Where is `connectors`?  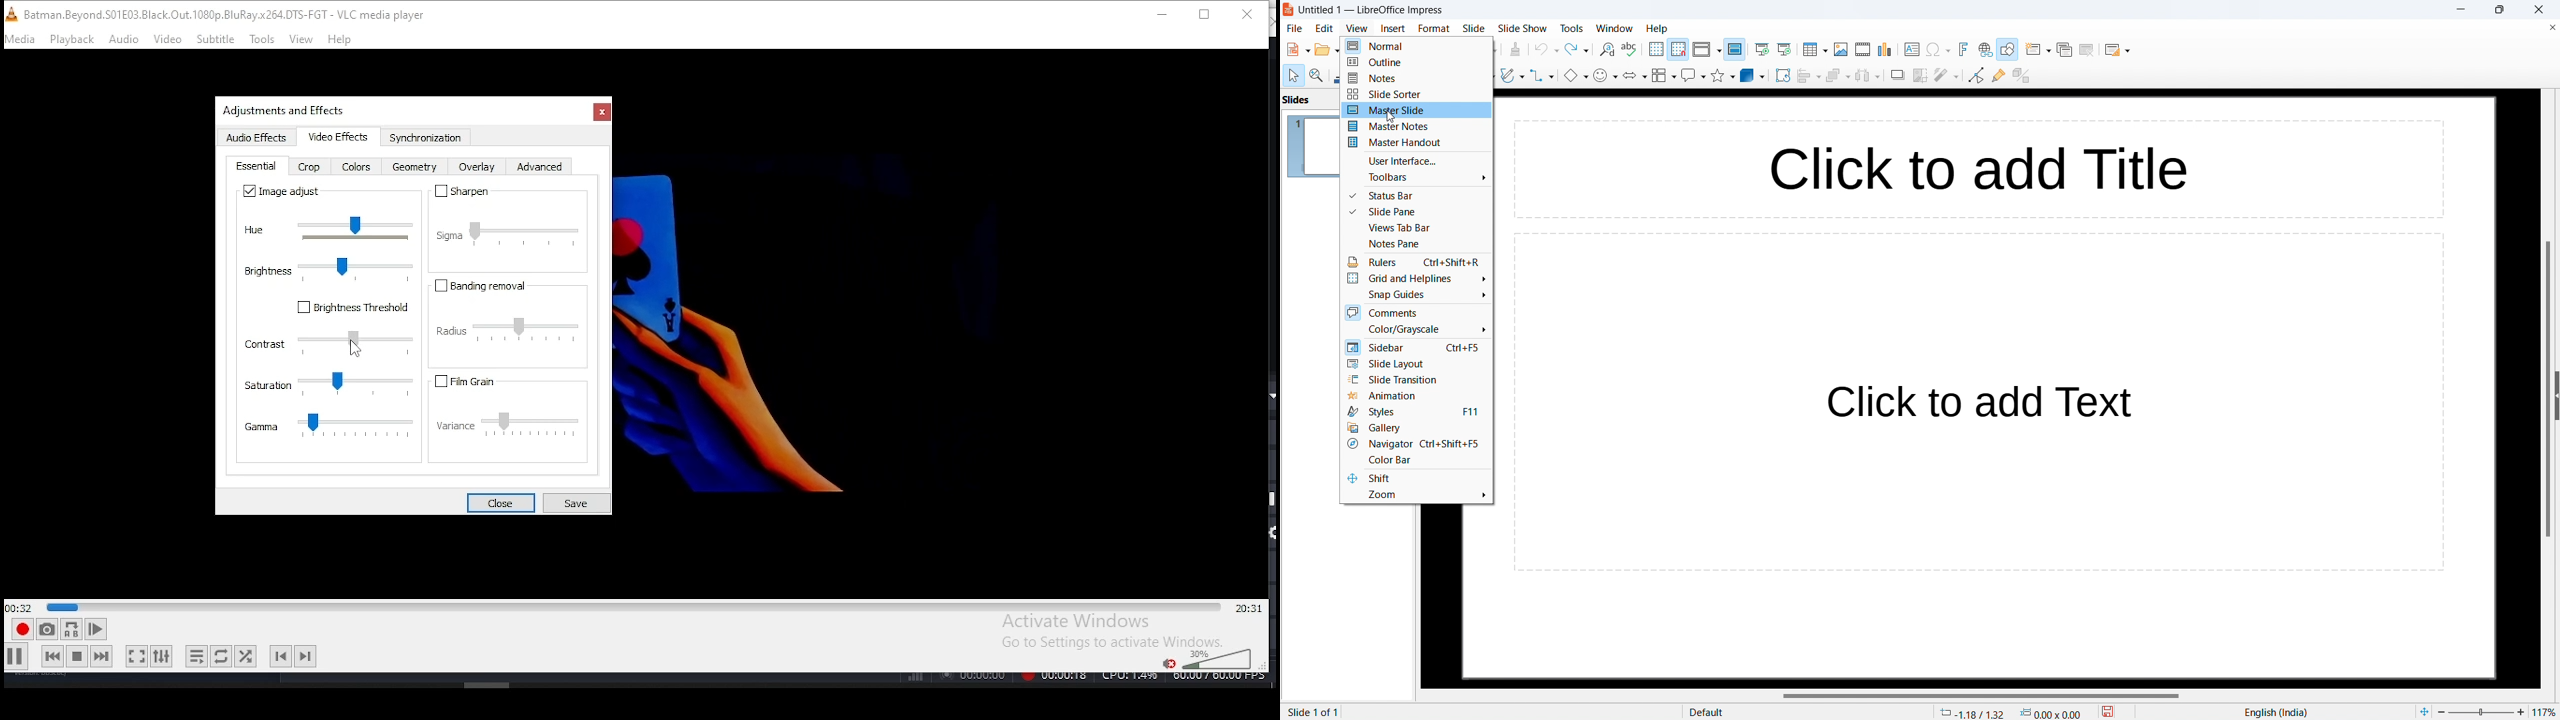
connectors is located at coordinates (1543, 75).